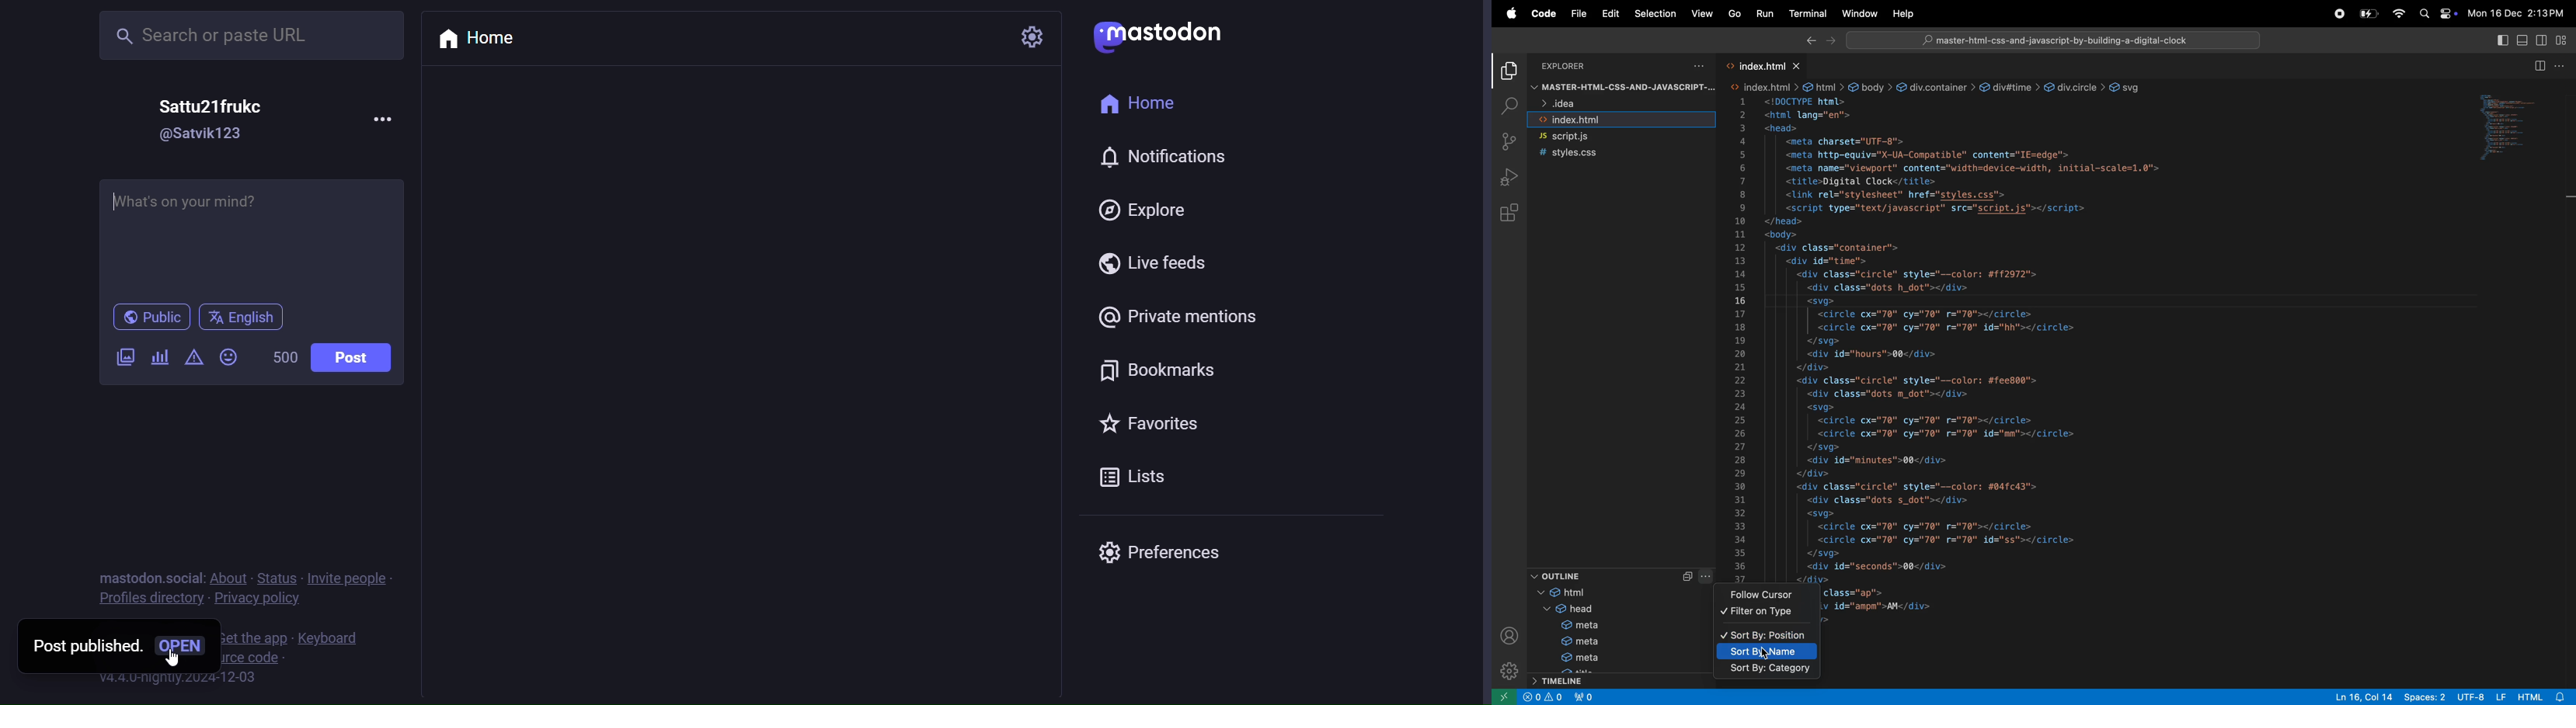  What do you see at coordinates (249, 36) in the screenshot?
I see `search` at bounding box center [249, 36].